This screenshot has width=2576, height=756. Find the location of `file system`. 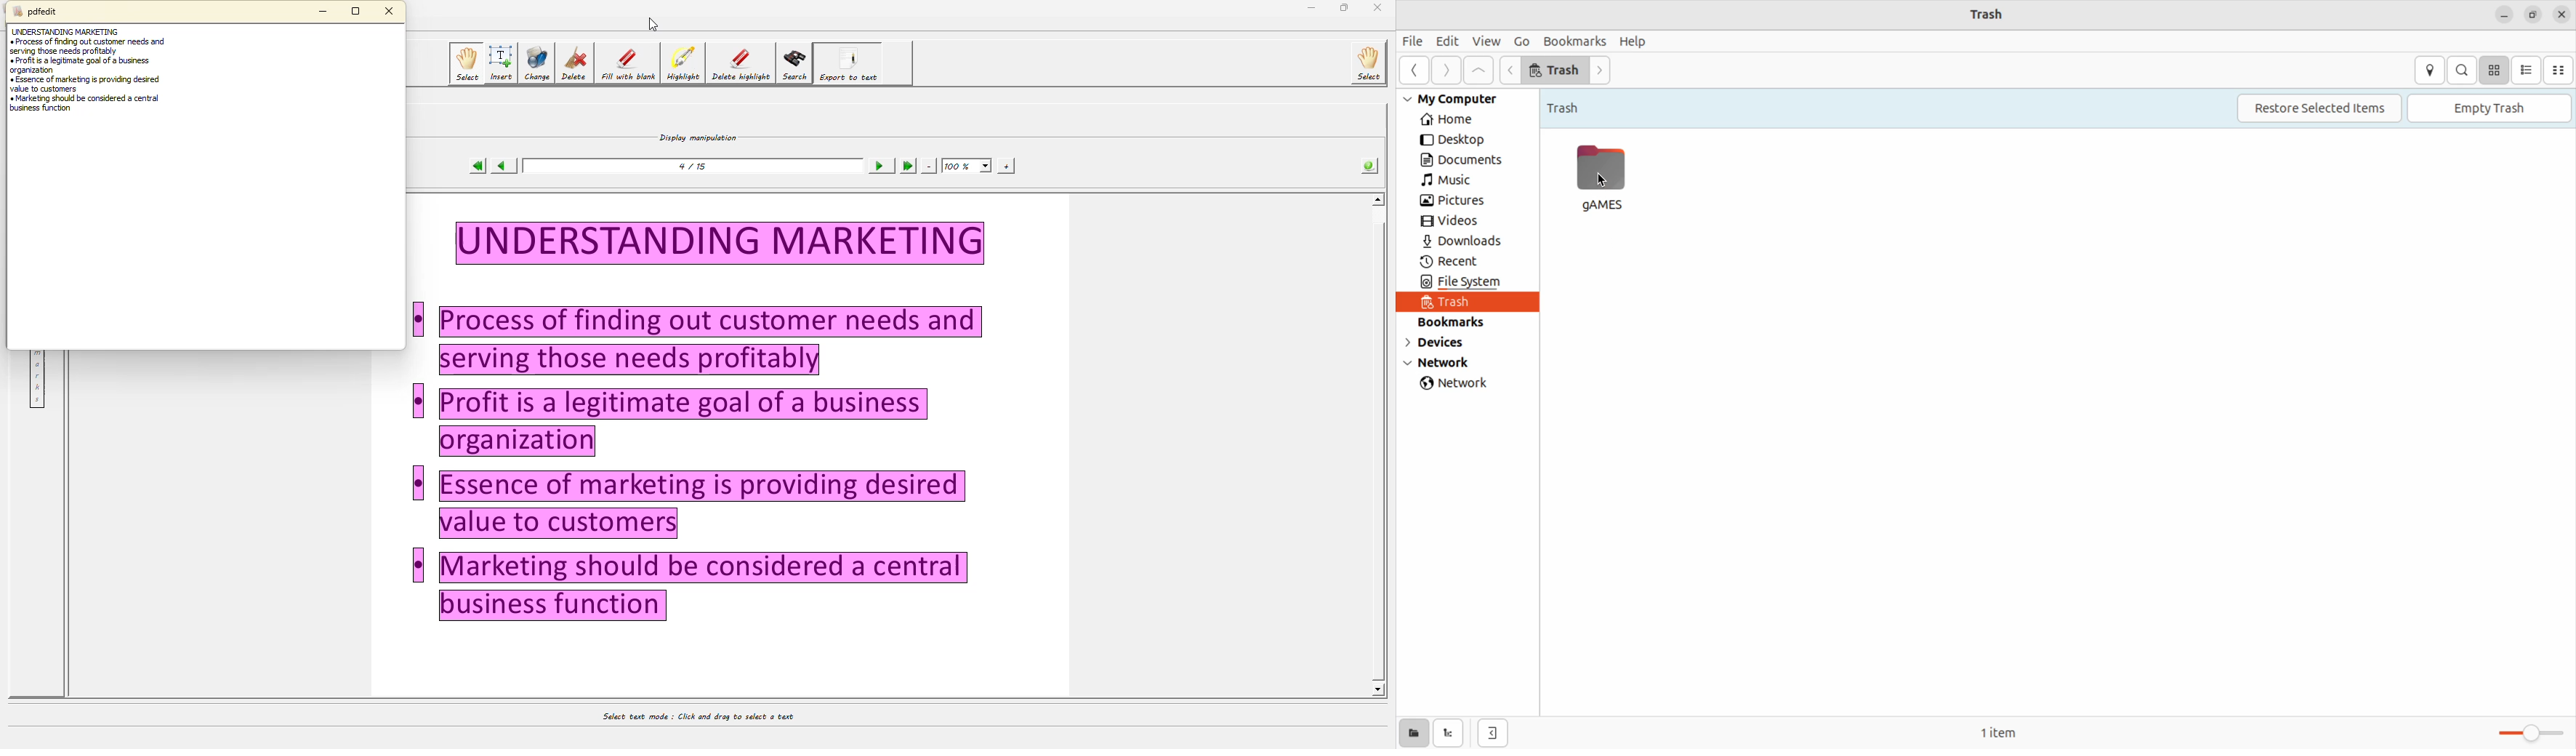

file system is located at coordinates (1480, 283).